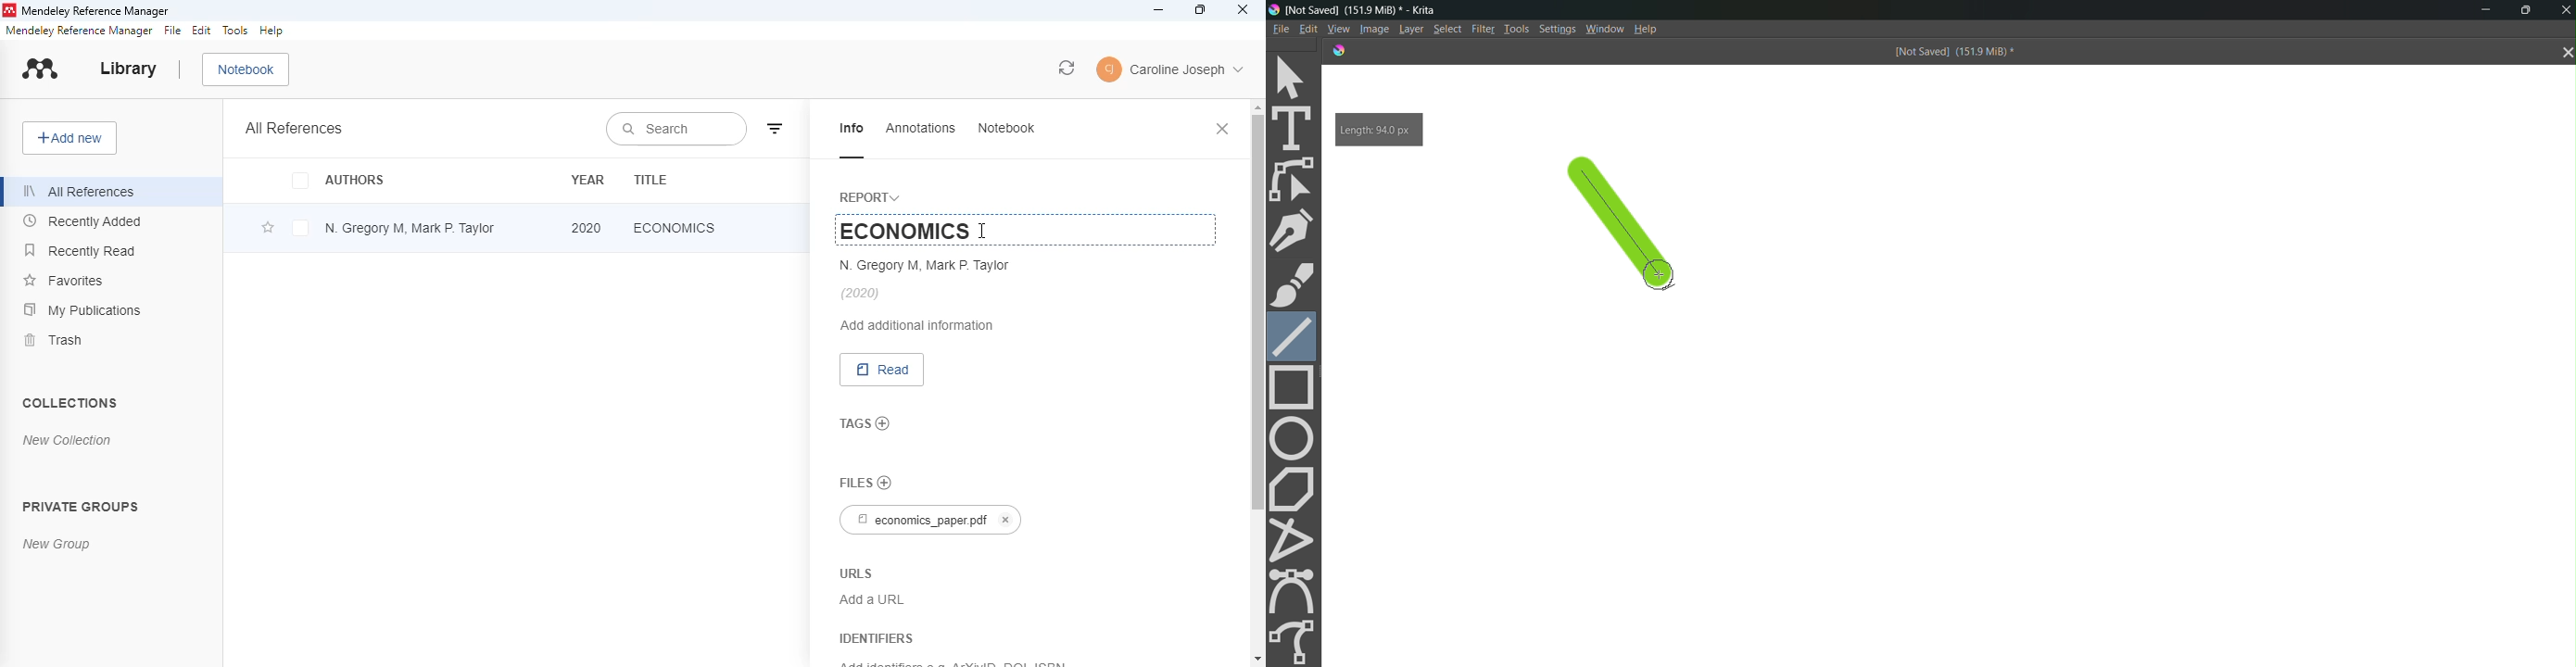 The height and width of the screenshot is (672, 2576). I want to click on add this reference to favorites, so click(268, 229).